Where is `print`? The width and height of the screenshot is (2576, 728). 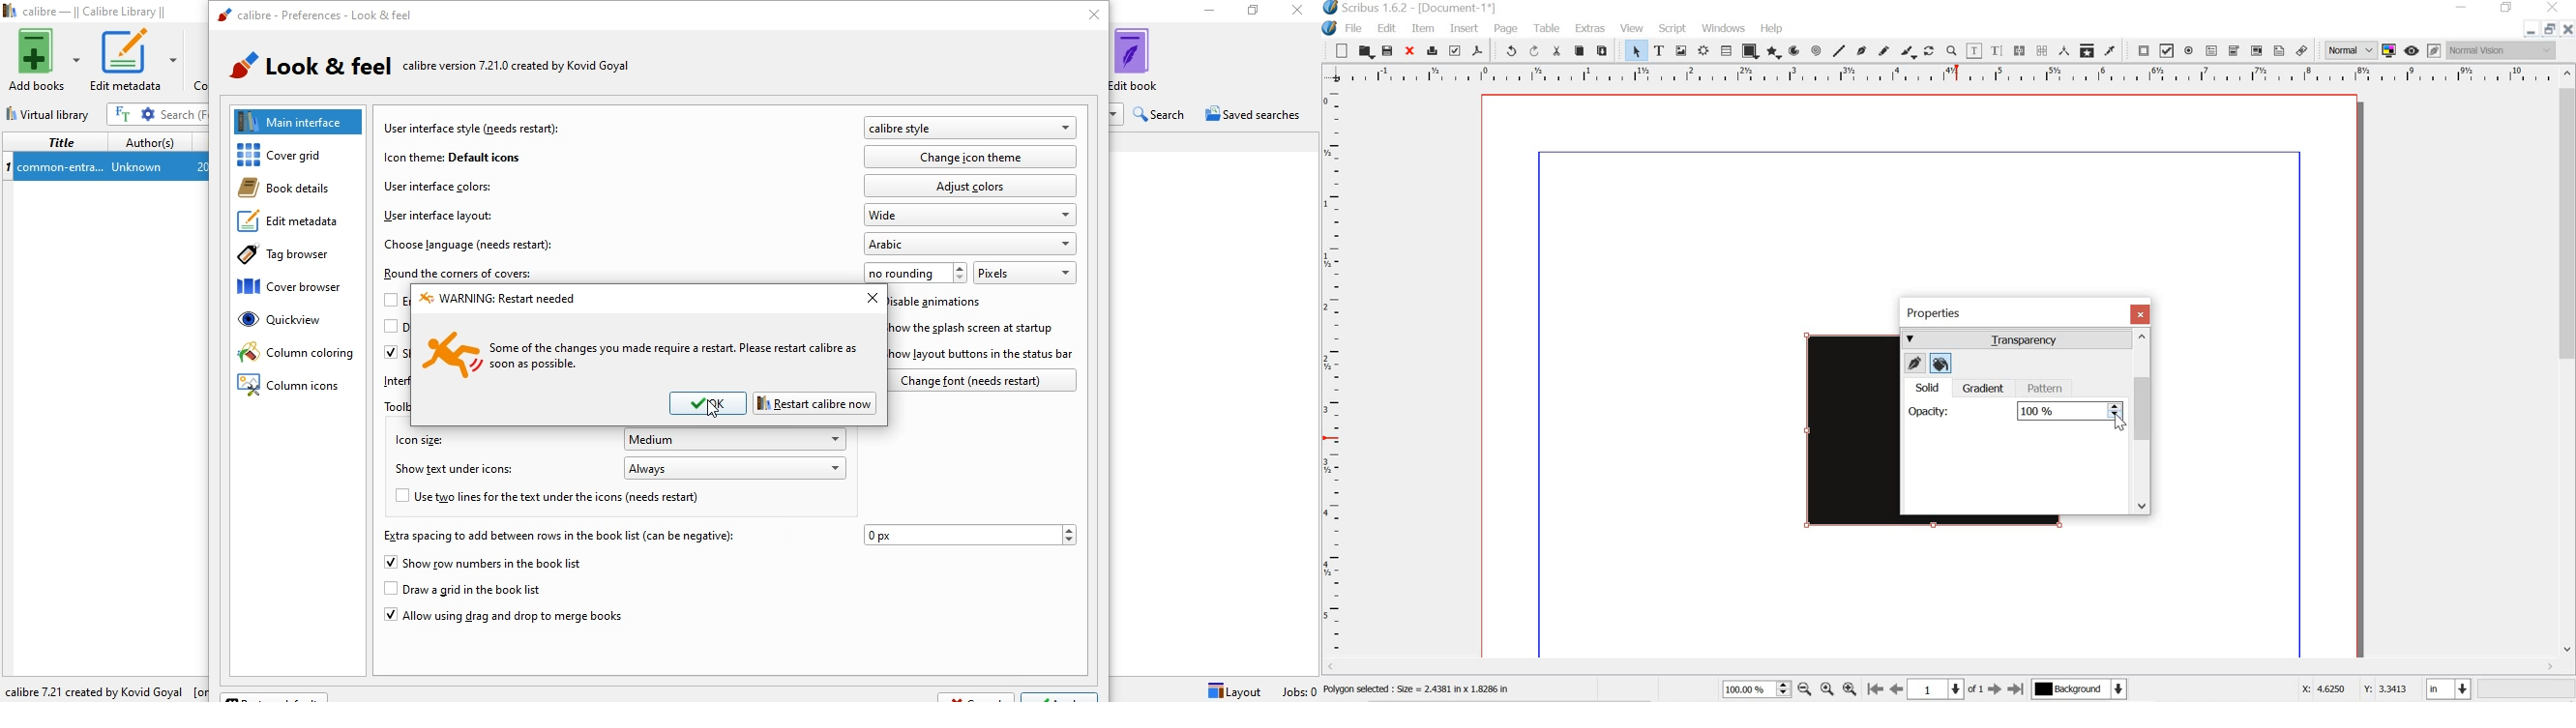 print is located at coordinates (1431, 50).